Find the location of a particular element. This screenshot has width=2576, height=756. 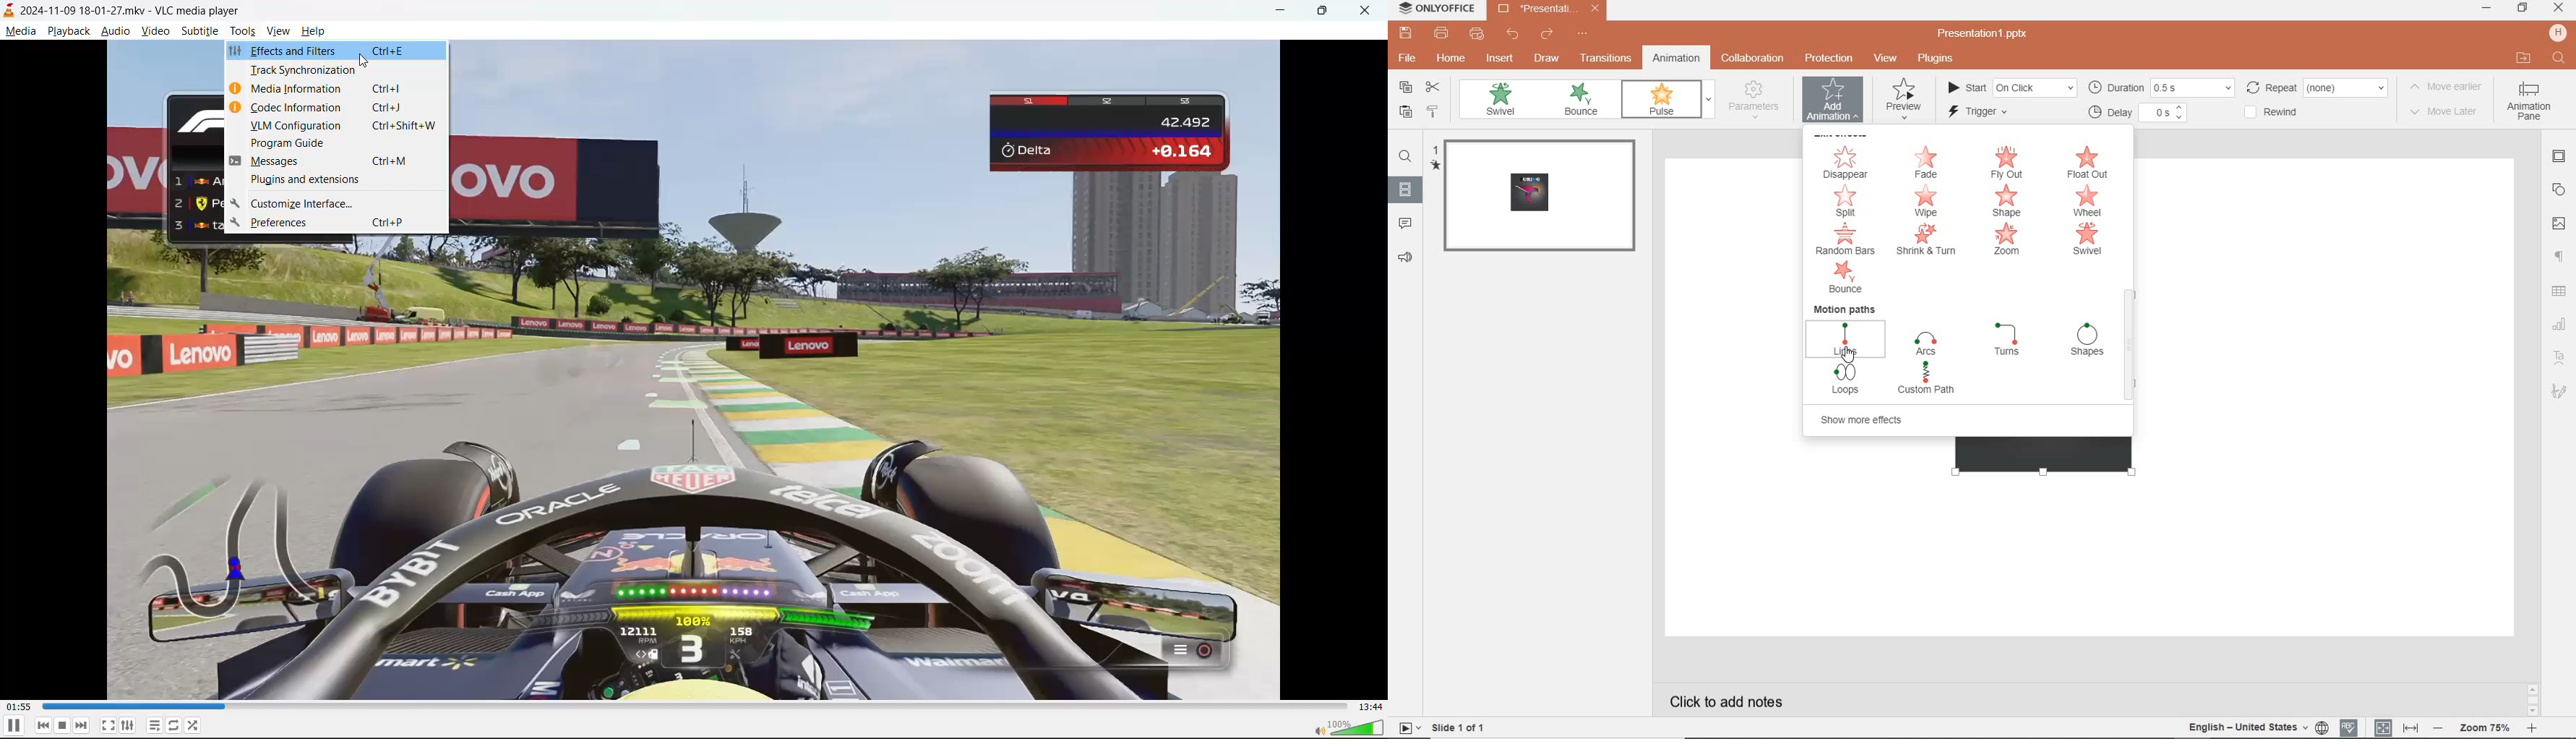

scrollbar is located at coordinates (2129, 345).